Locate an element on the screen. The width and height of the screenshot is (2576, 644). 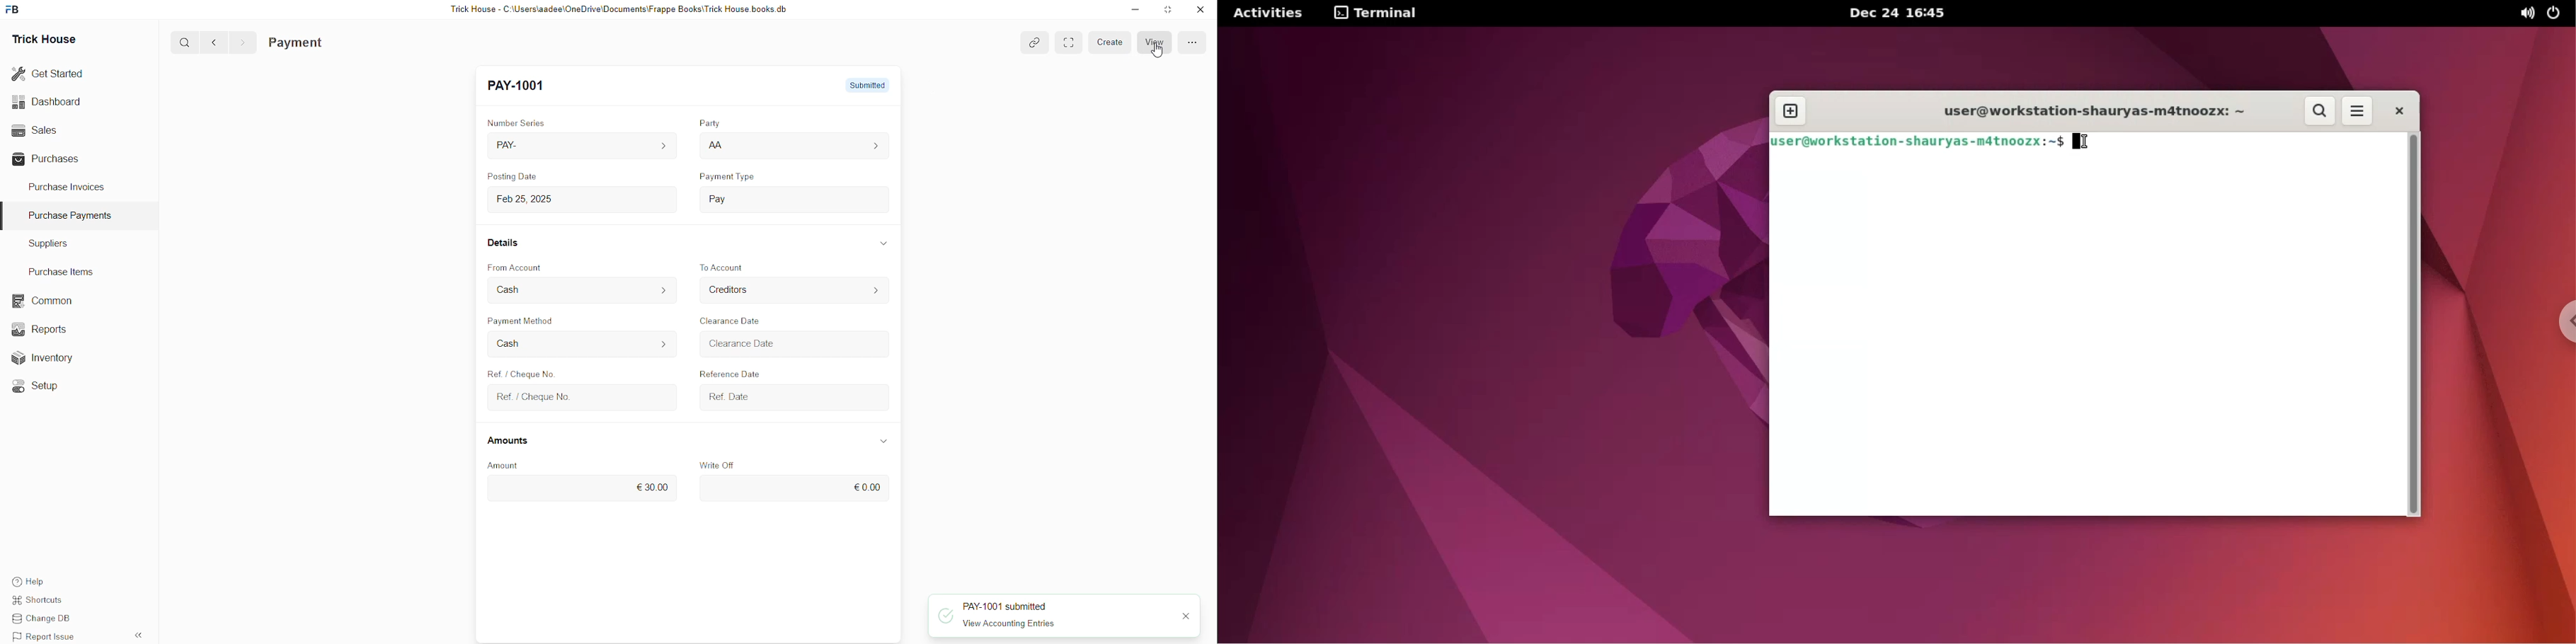
Ref. / Cheque No. is located at coordinates (546, 397).